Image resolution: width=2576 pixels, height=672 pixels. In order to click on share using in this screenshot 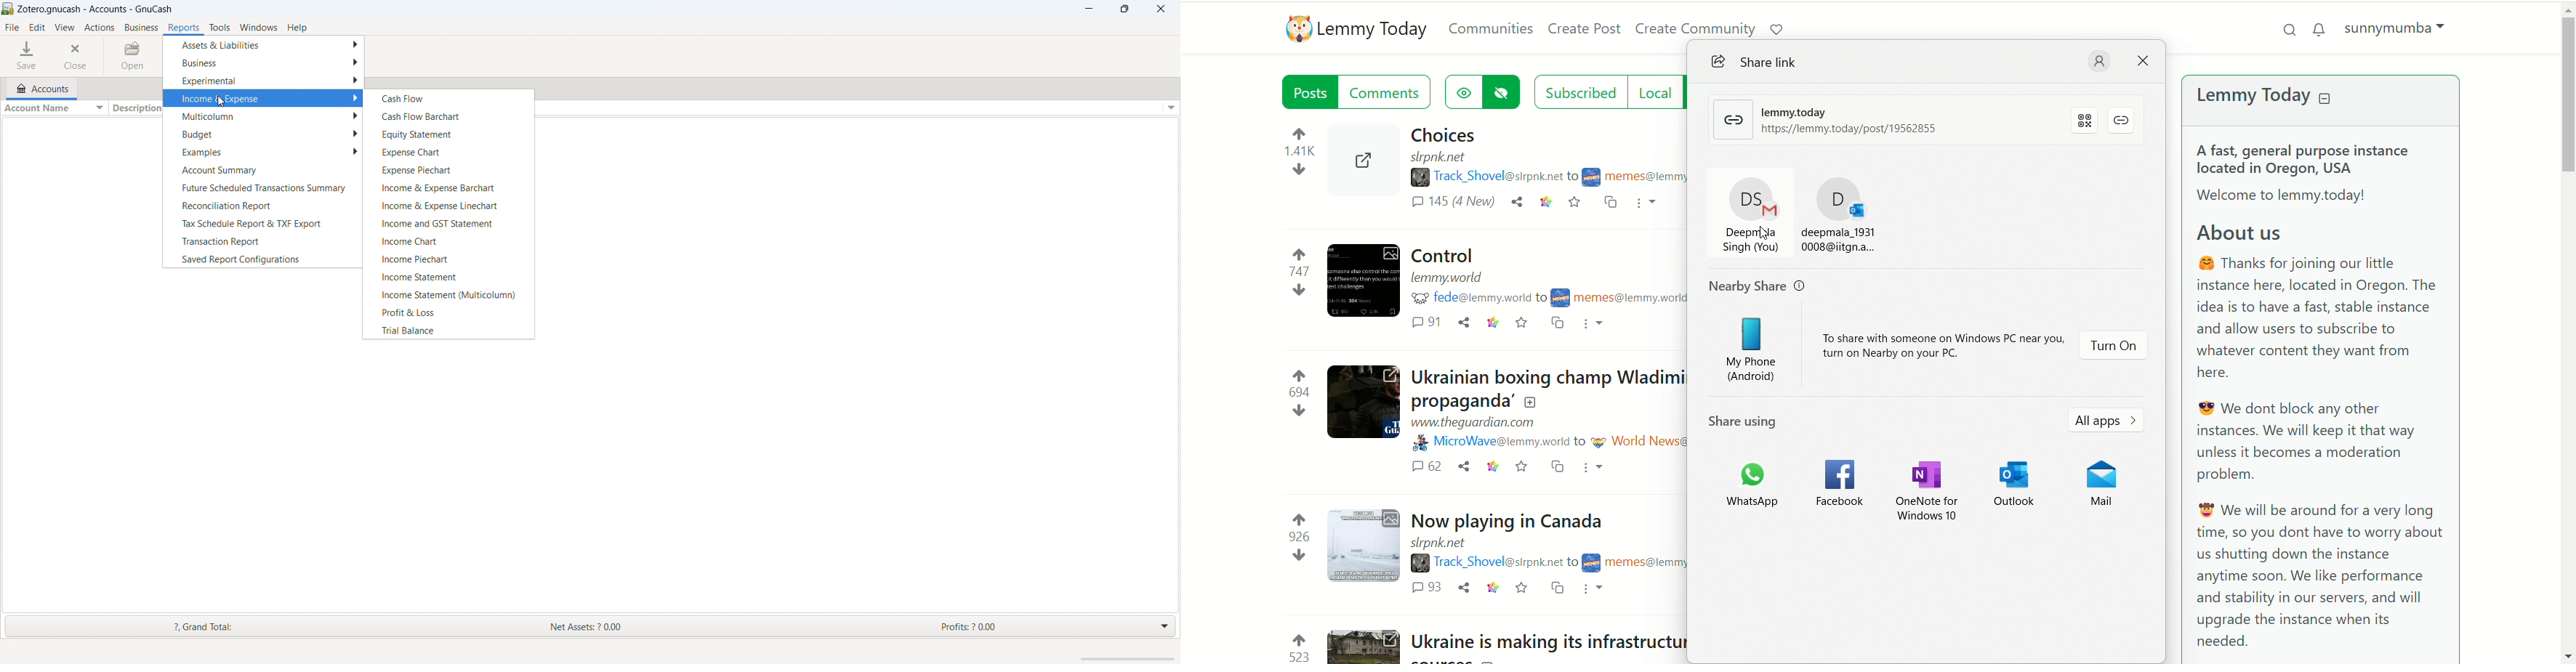, I will do `click(1744, 419)`.